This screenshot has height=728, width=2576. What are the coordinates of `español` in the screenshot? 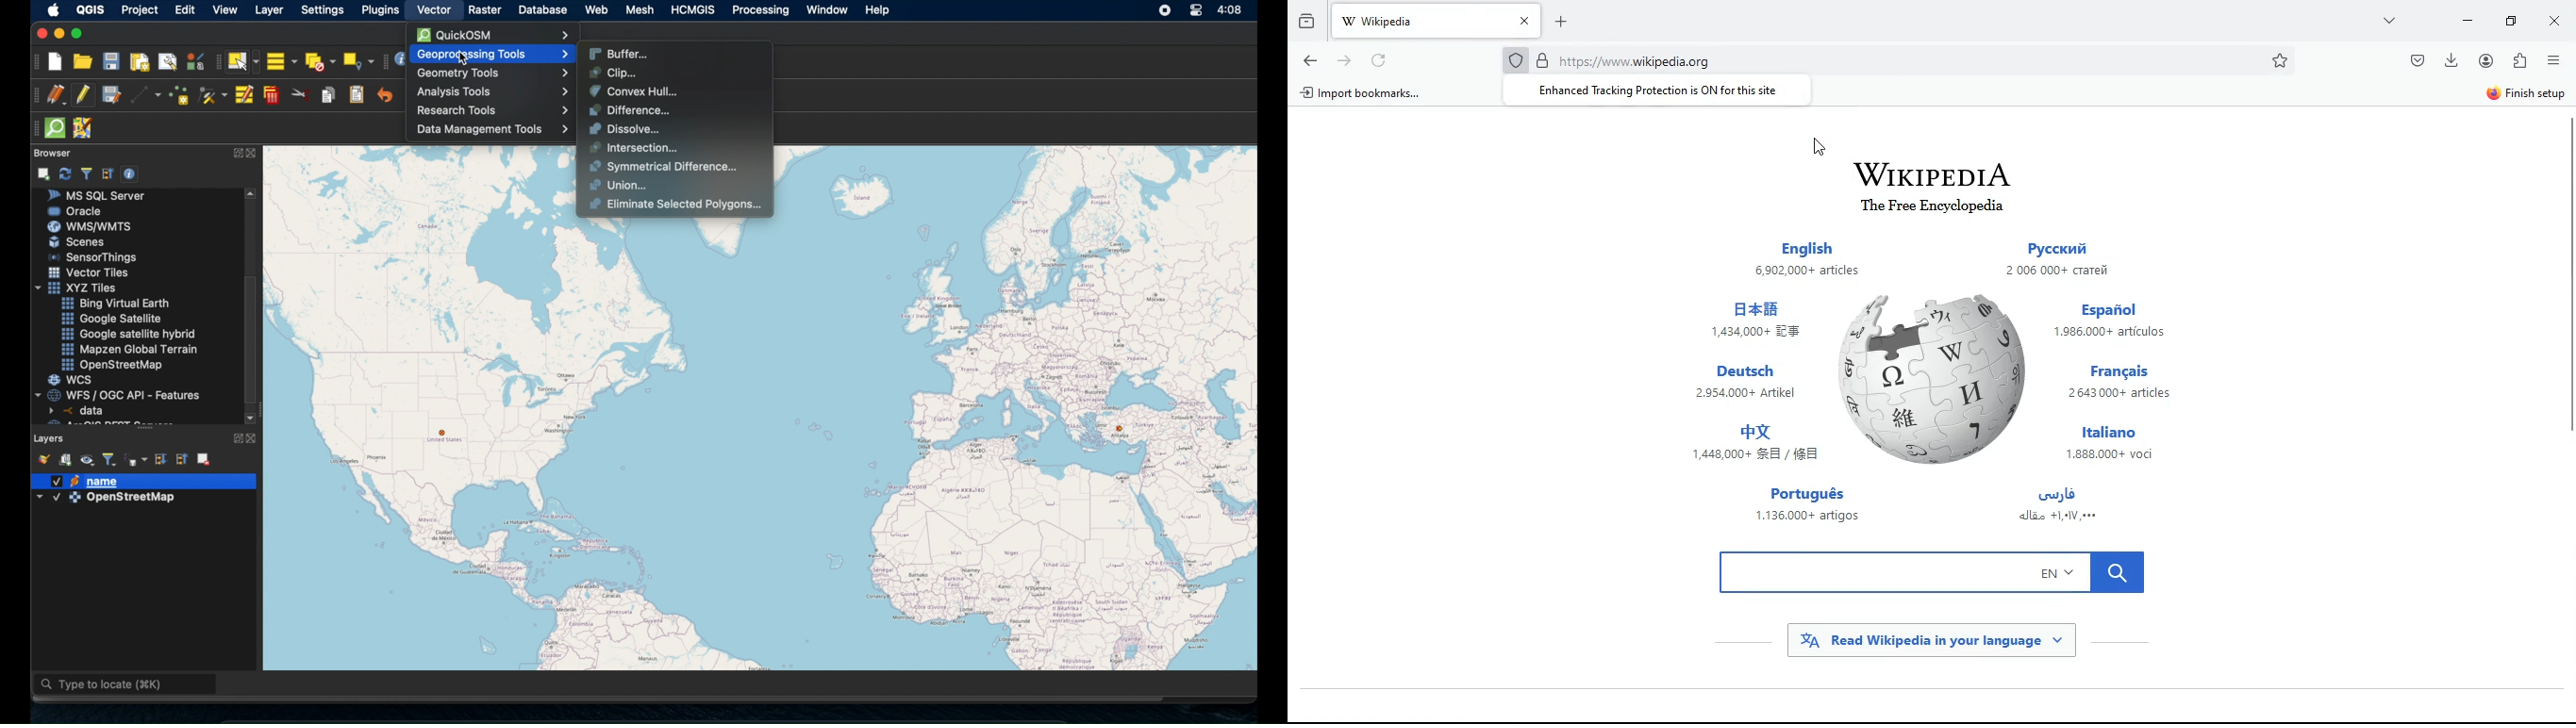 It's located at (2116, 321).